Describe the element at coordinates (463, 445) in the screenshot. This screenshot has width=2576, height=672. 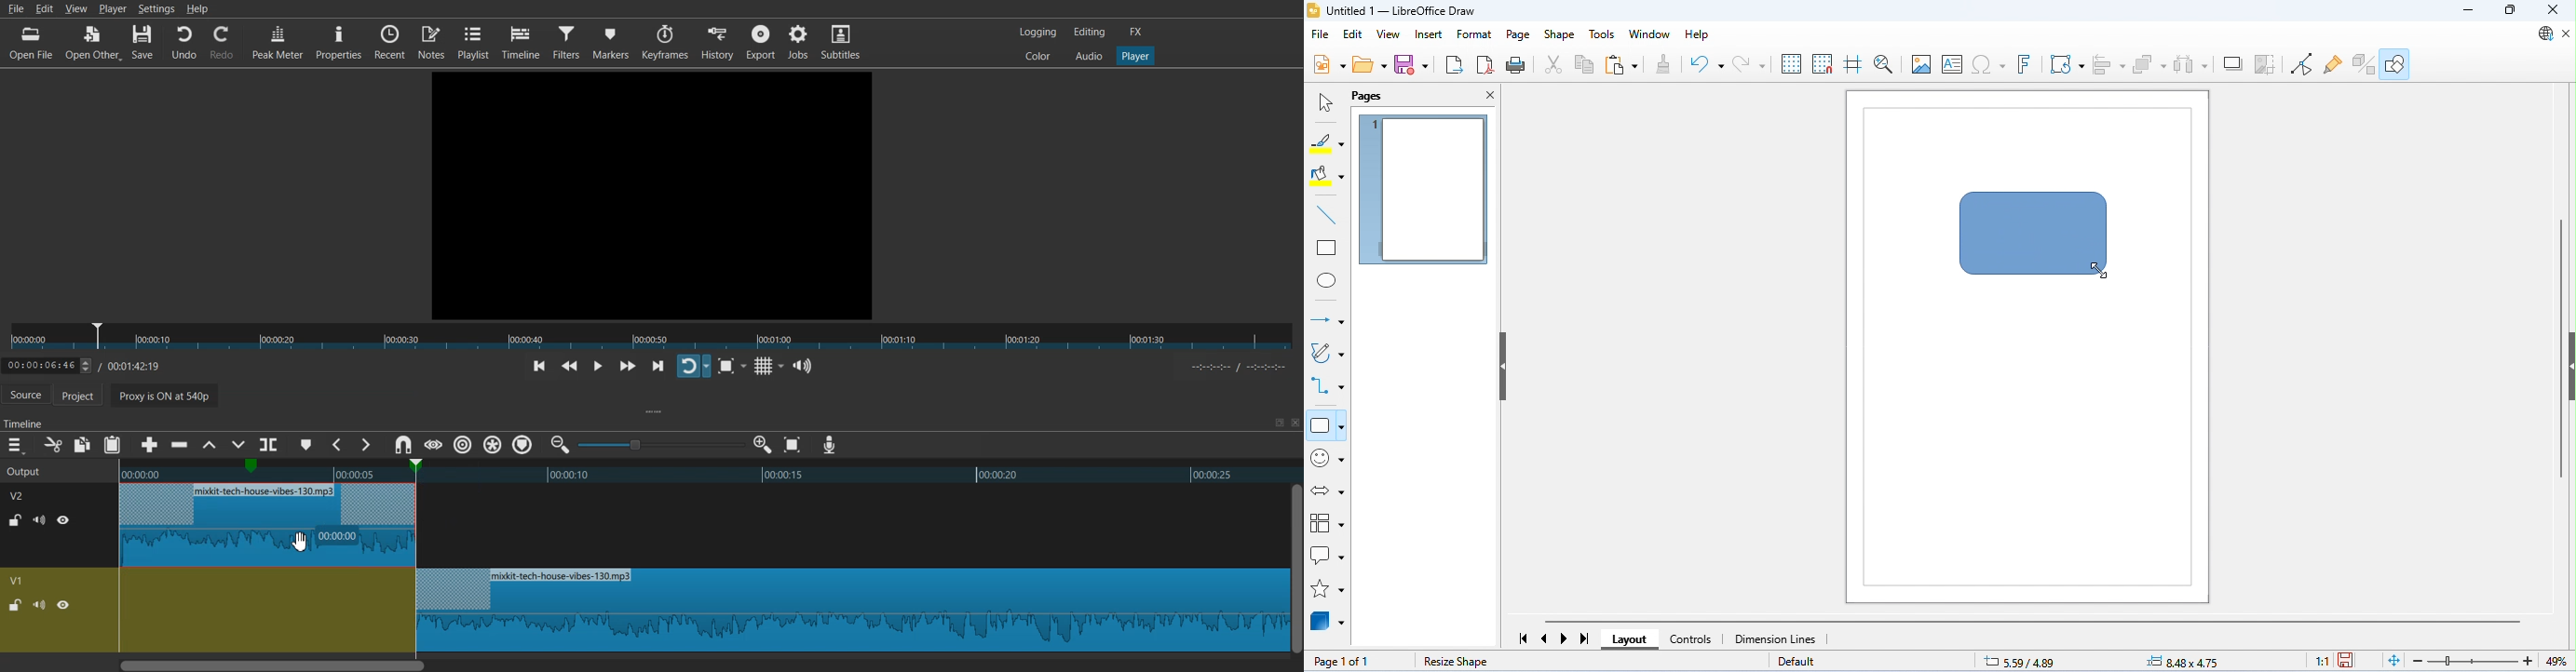
I see `Ripple` at that location.